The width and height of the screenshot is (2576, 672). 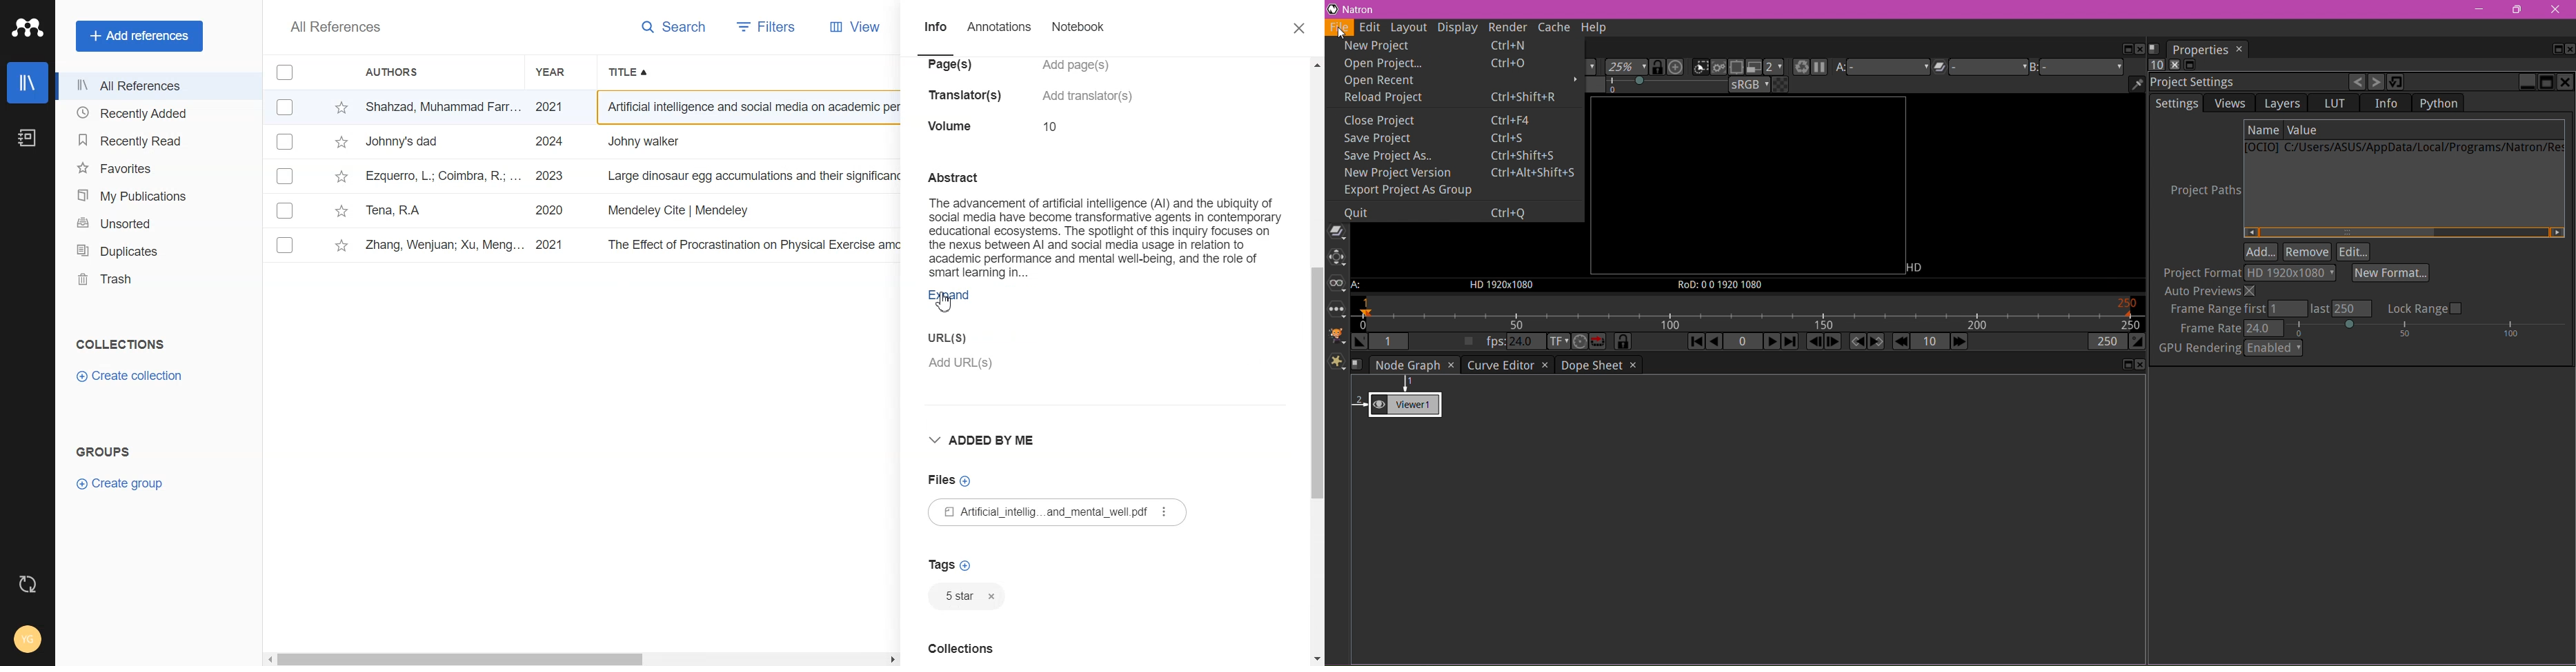 What do you see at coordinates (141, 37) in the screenshot?
I see `Add references` at bounding box center [141, 37].